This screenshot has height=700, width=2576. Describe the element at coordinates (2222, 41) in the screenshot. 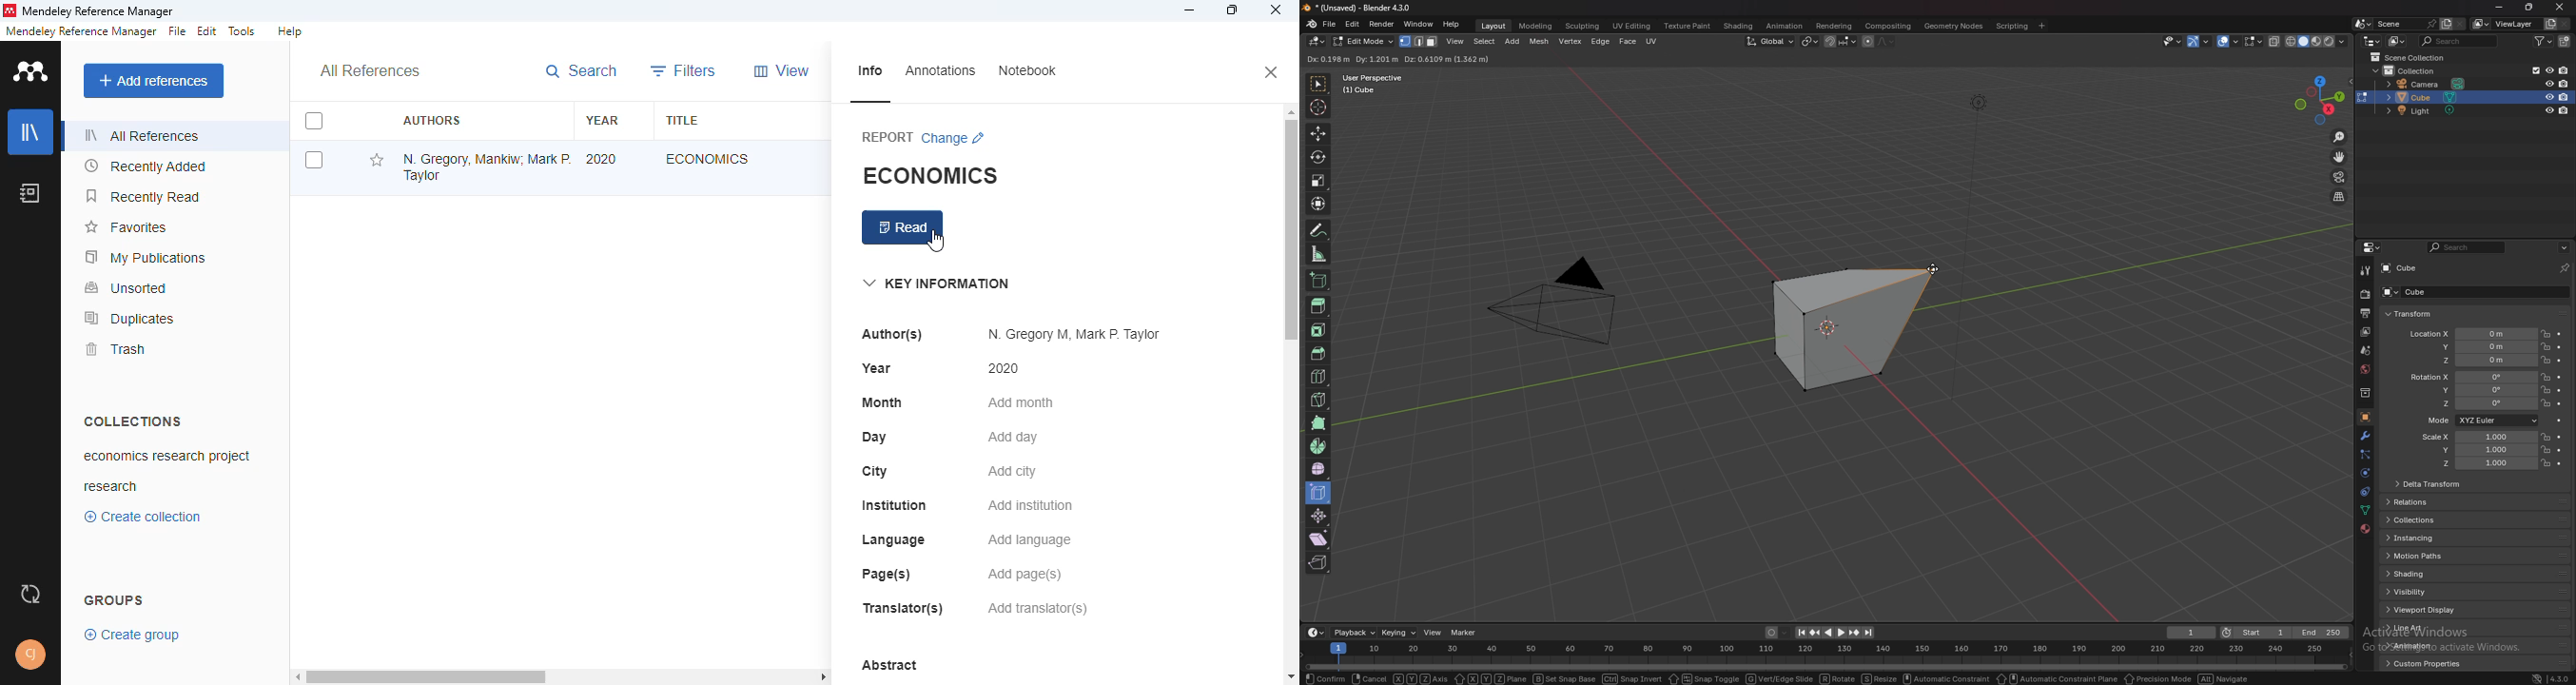

I see `show gizmo` at that location.